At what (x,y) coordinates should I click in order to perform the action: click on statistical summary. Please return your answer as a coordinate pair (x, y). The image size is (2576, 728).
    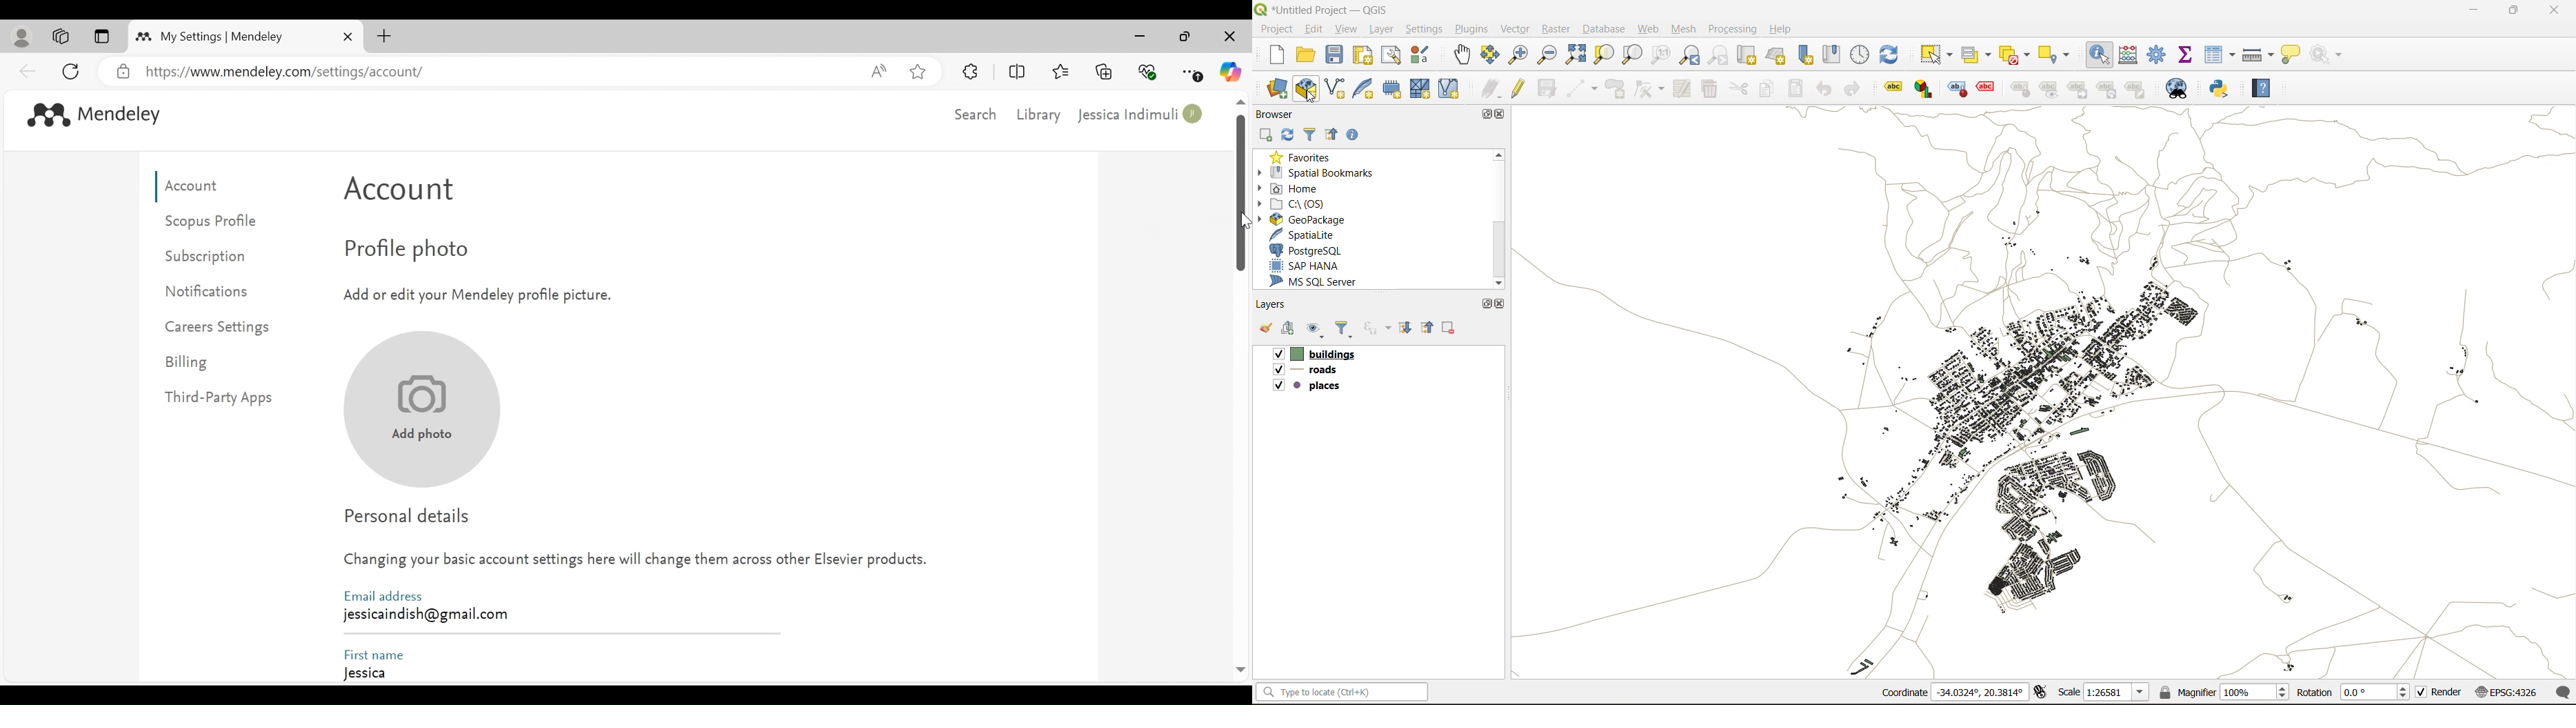
    Looking at the image, I should click on (2186, 55).